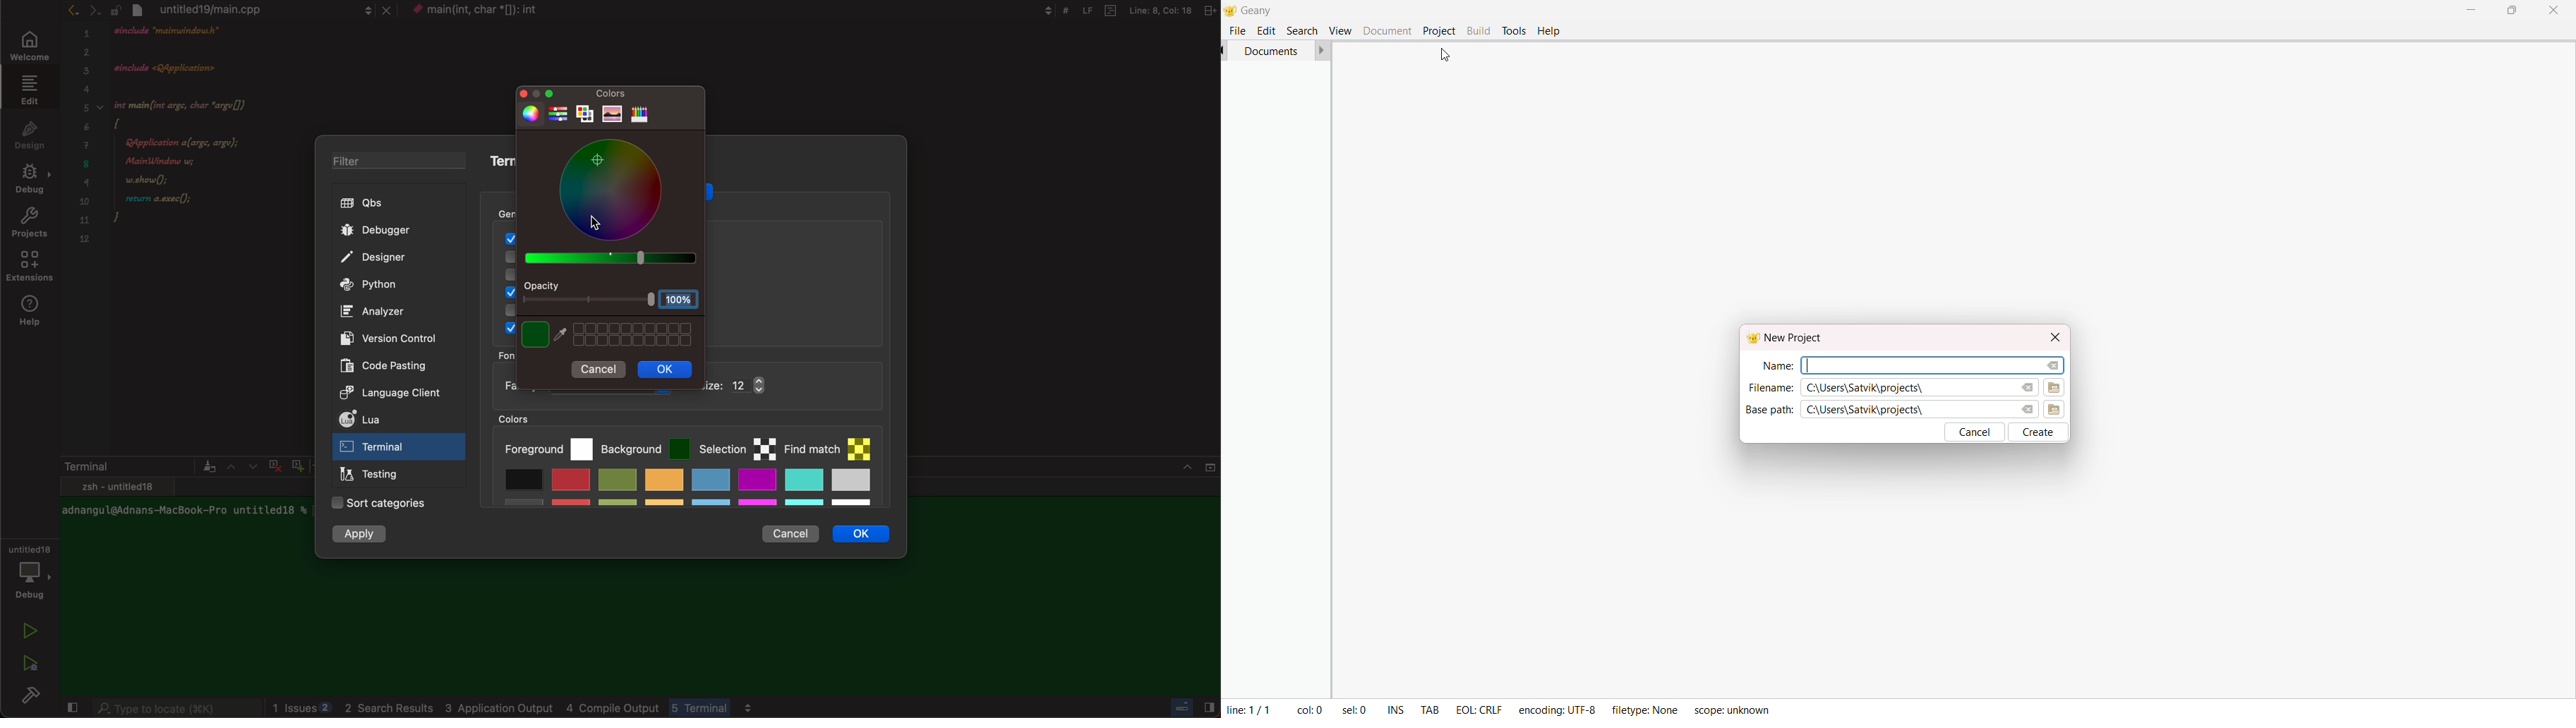 The height and width of the screenshot is (728, 2576). Describe the element at coordinates (544, 93) in the screenshot. I see `window controlls` at that location.